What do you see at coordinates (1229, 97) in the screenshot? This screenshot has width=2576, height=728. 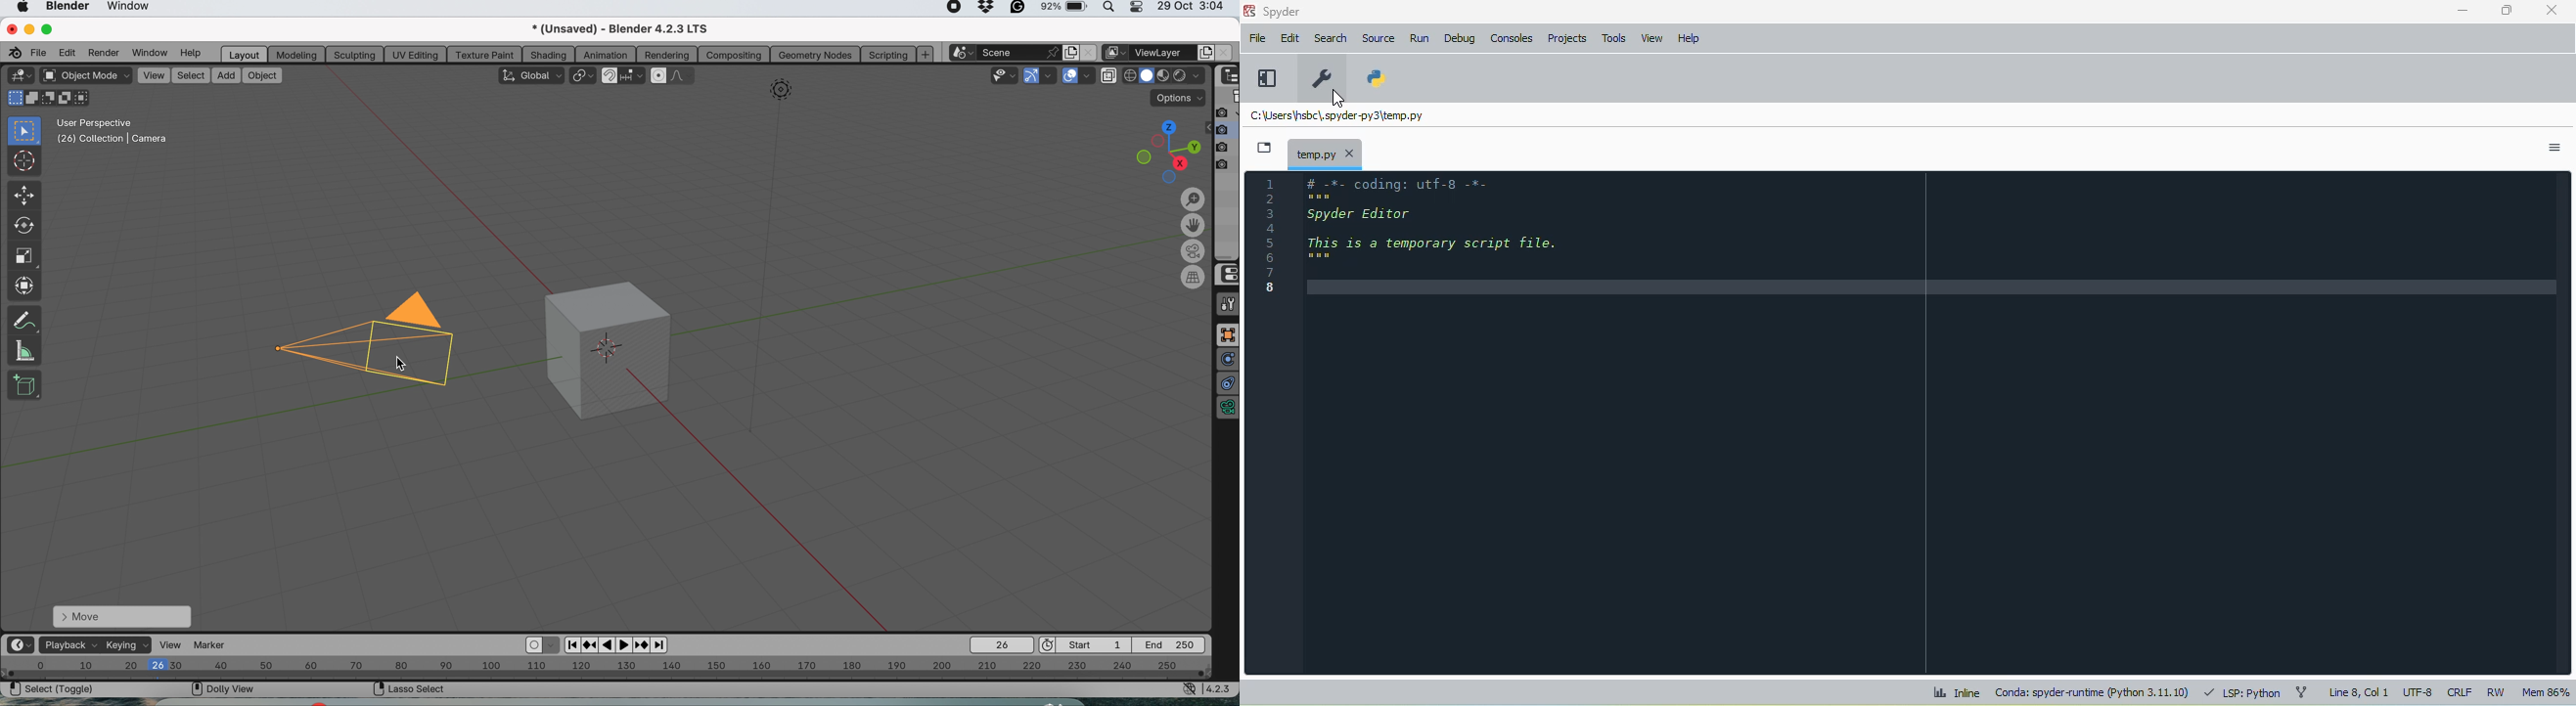 I see `scene collection` at bounding box center [1229, 97].